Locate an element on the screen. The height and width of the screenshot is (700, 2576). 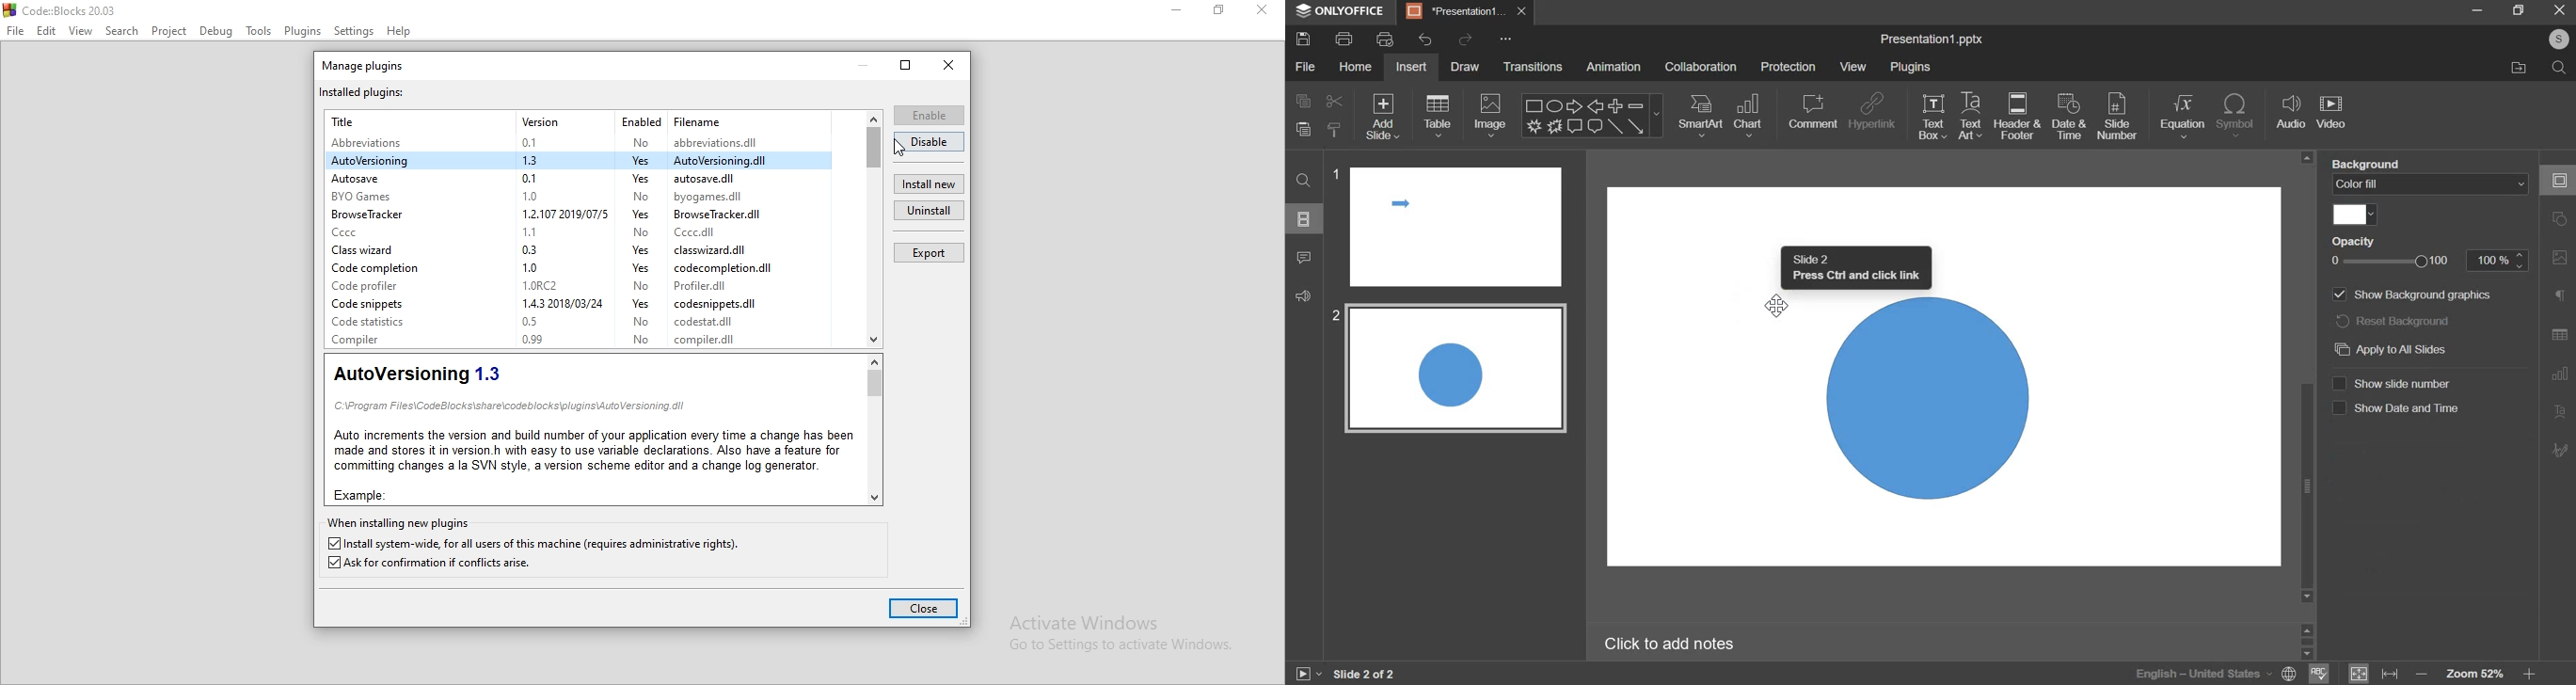
Slide 2 press ctrl and click link is located at coordinates (1857, 268).